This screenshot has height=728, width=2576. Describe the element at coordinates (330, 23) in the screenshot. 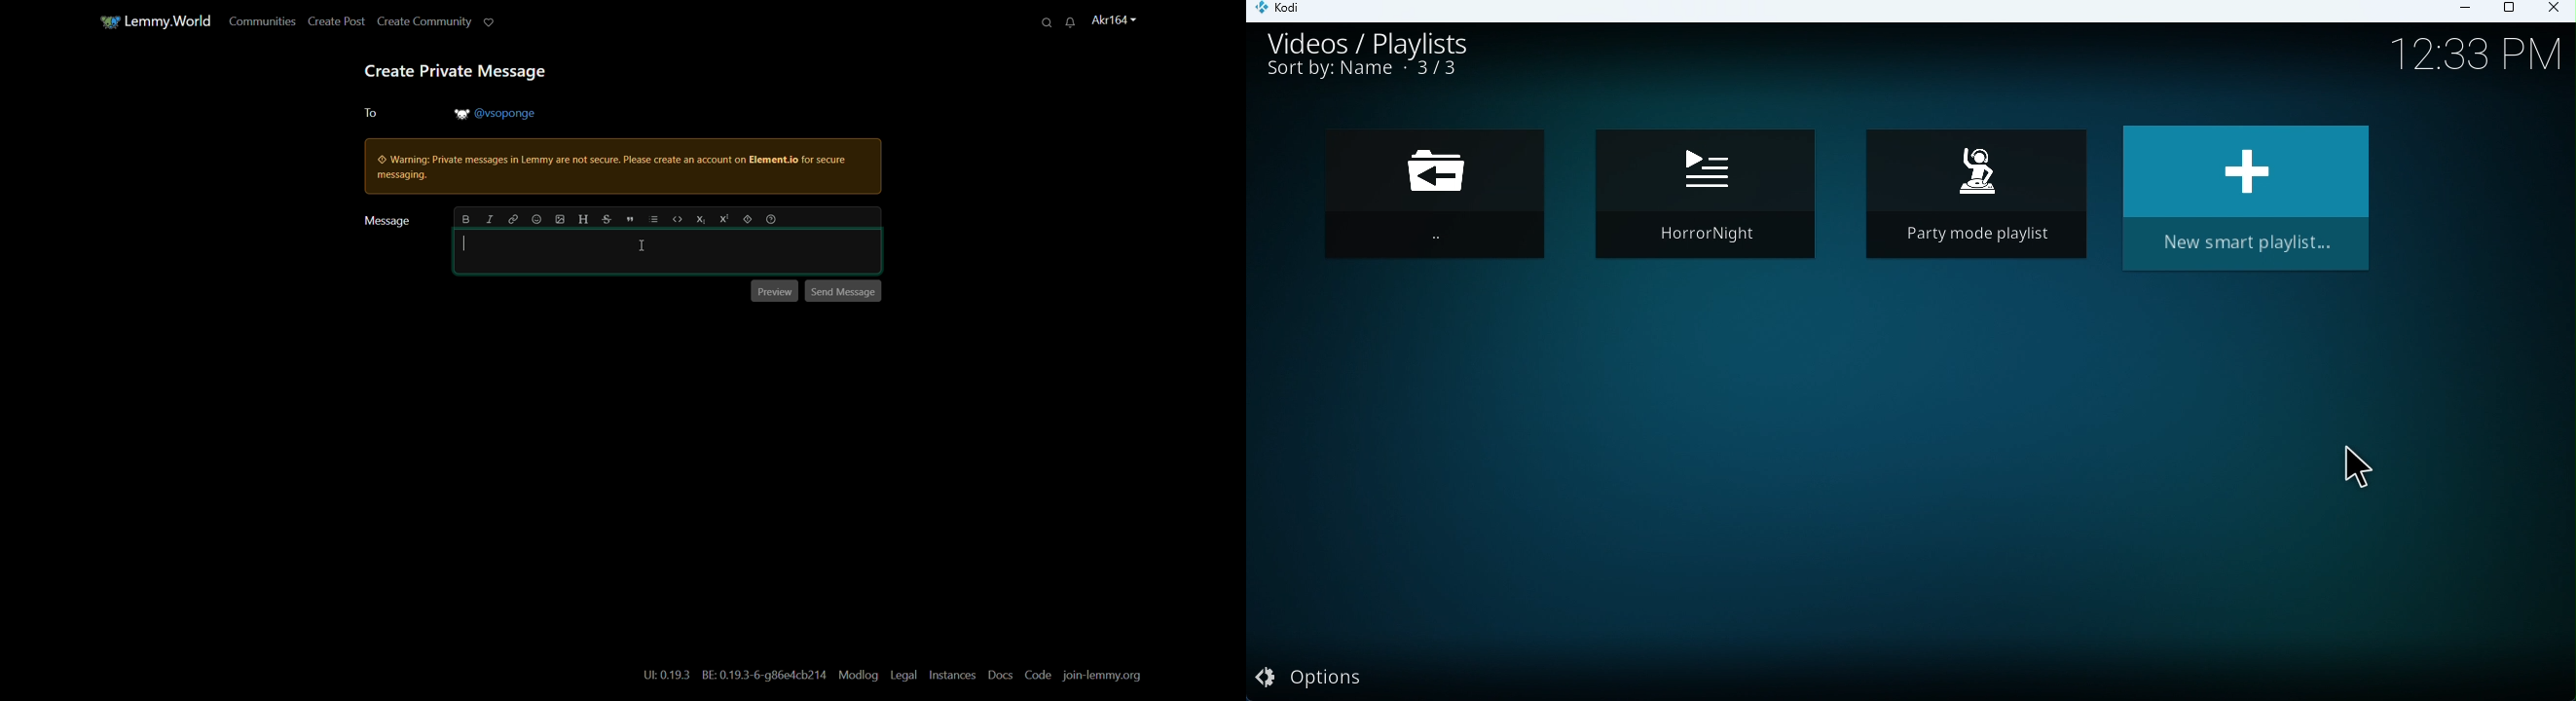

I see `create post` at that location.